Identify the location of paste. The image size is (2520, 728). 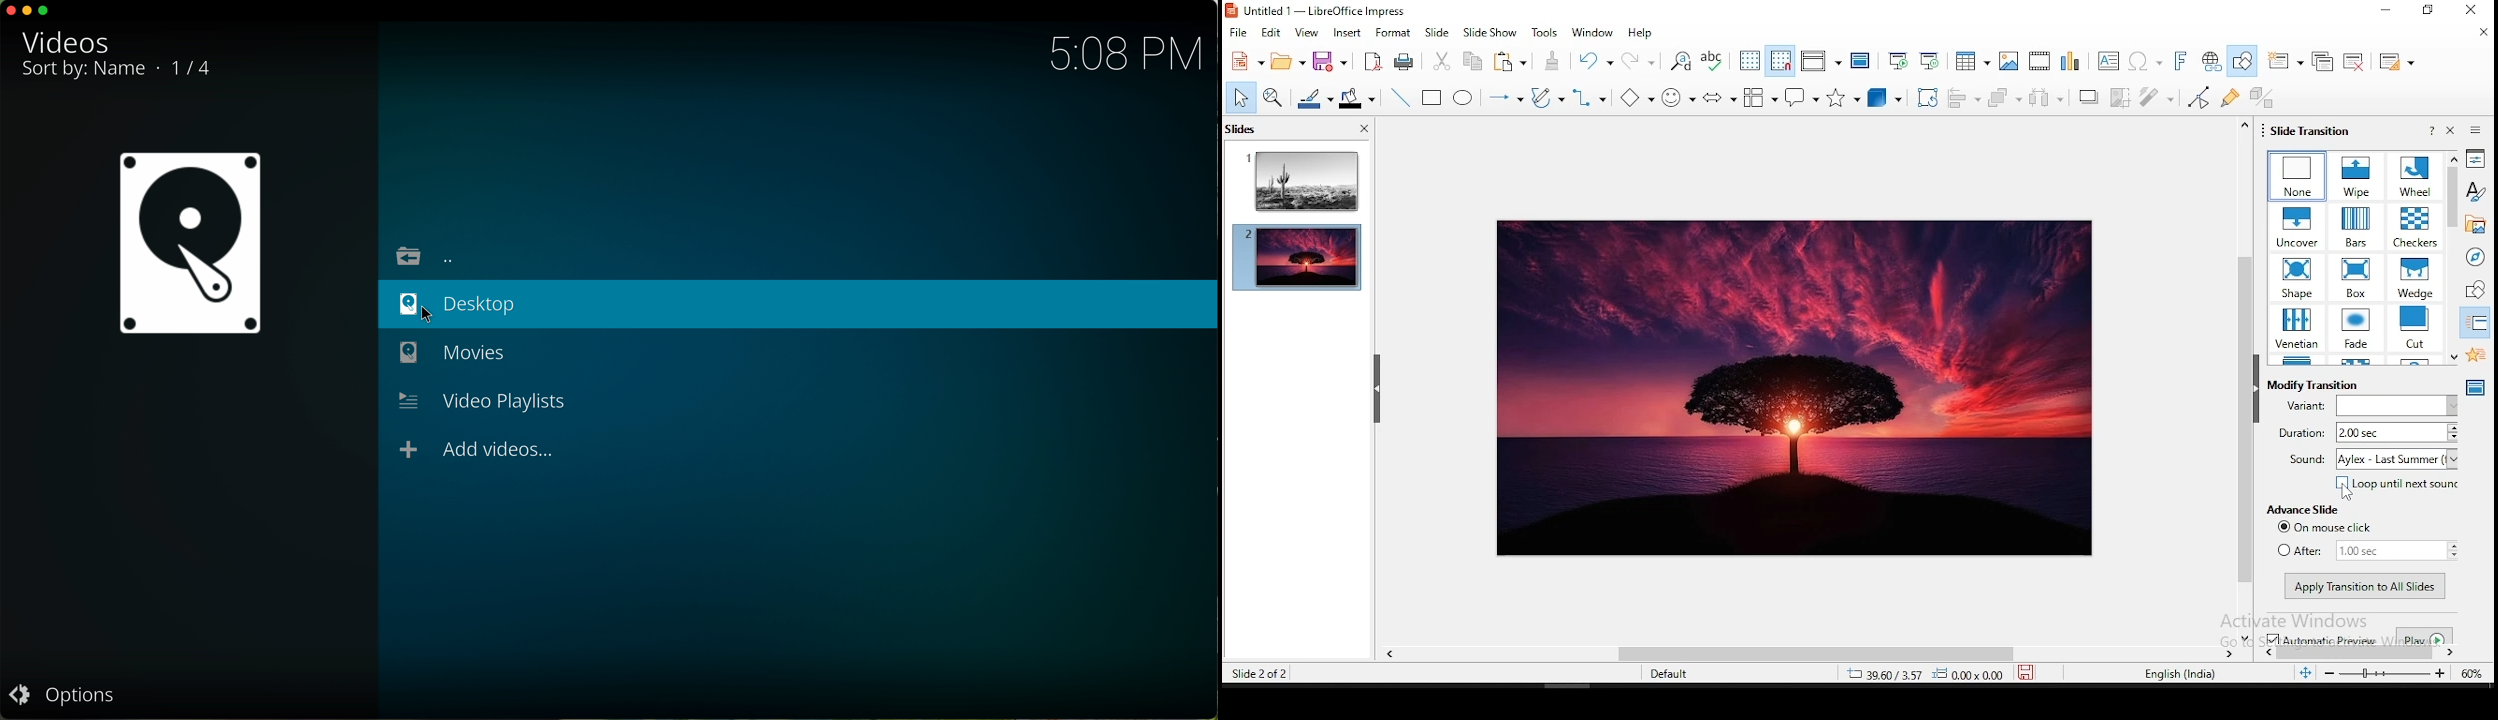
(1511, 63).